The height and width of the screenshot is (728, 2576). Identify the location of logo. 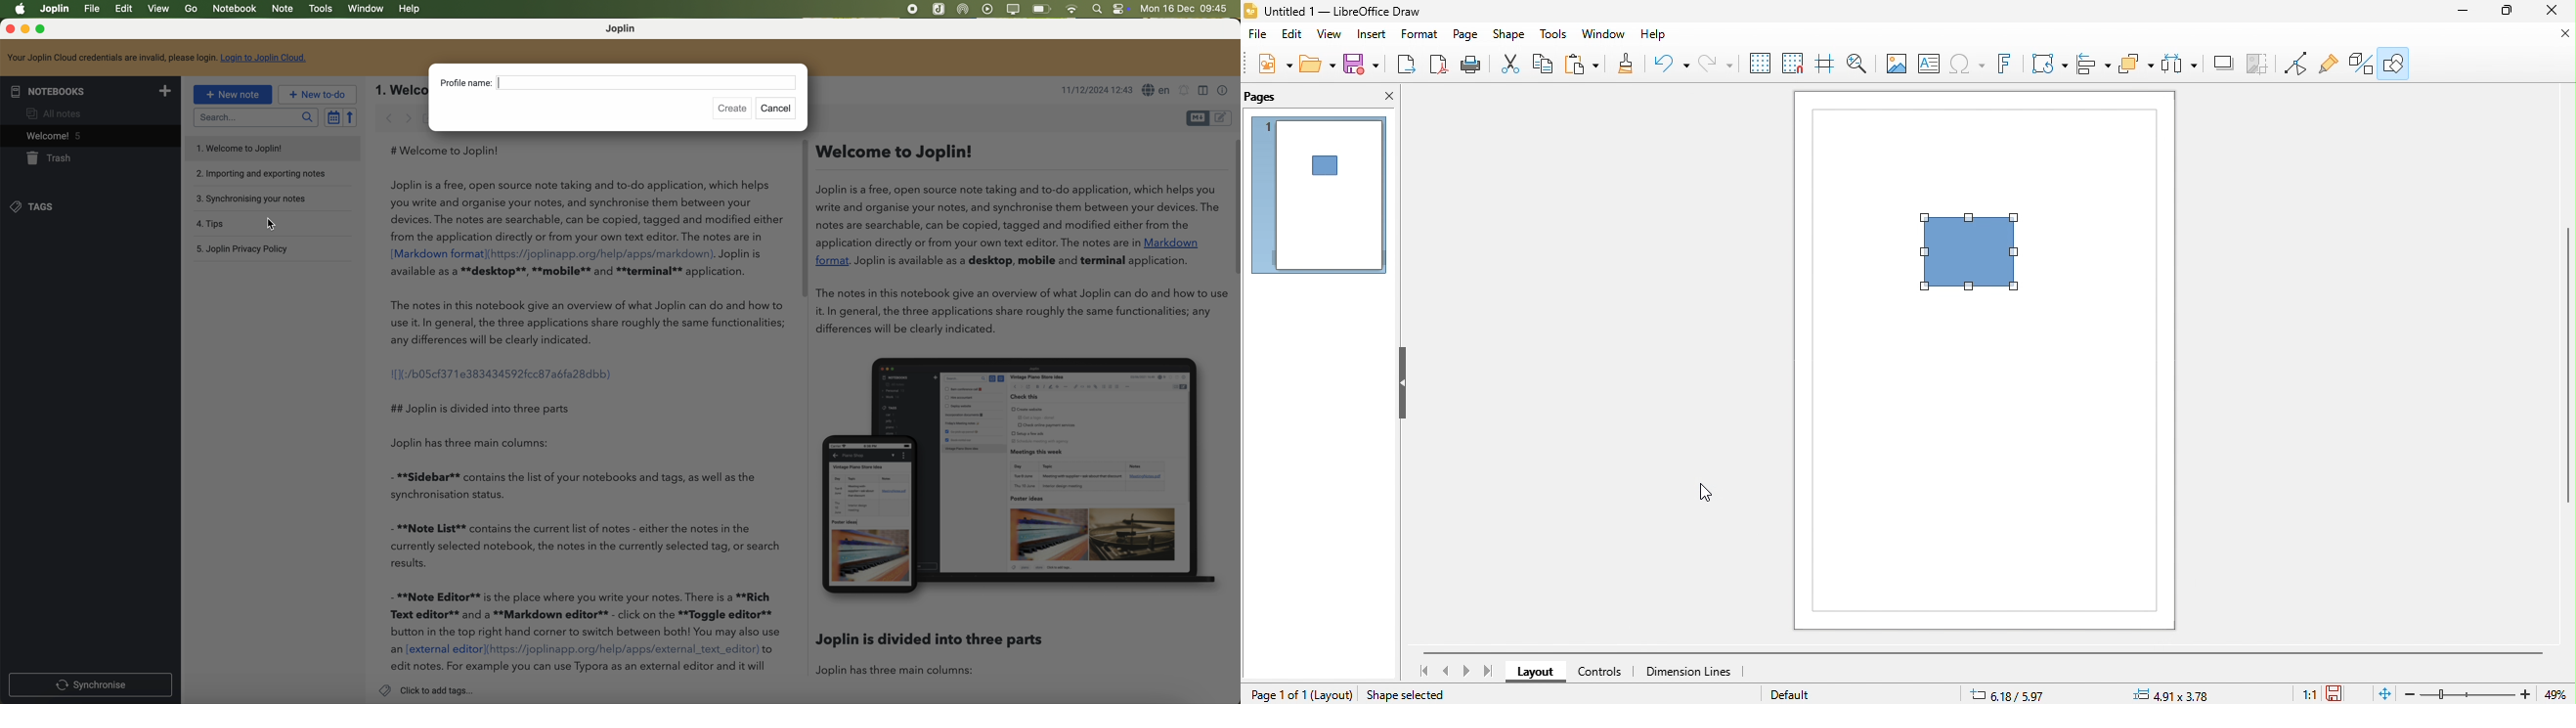
(1251, 11).